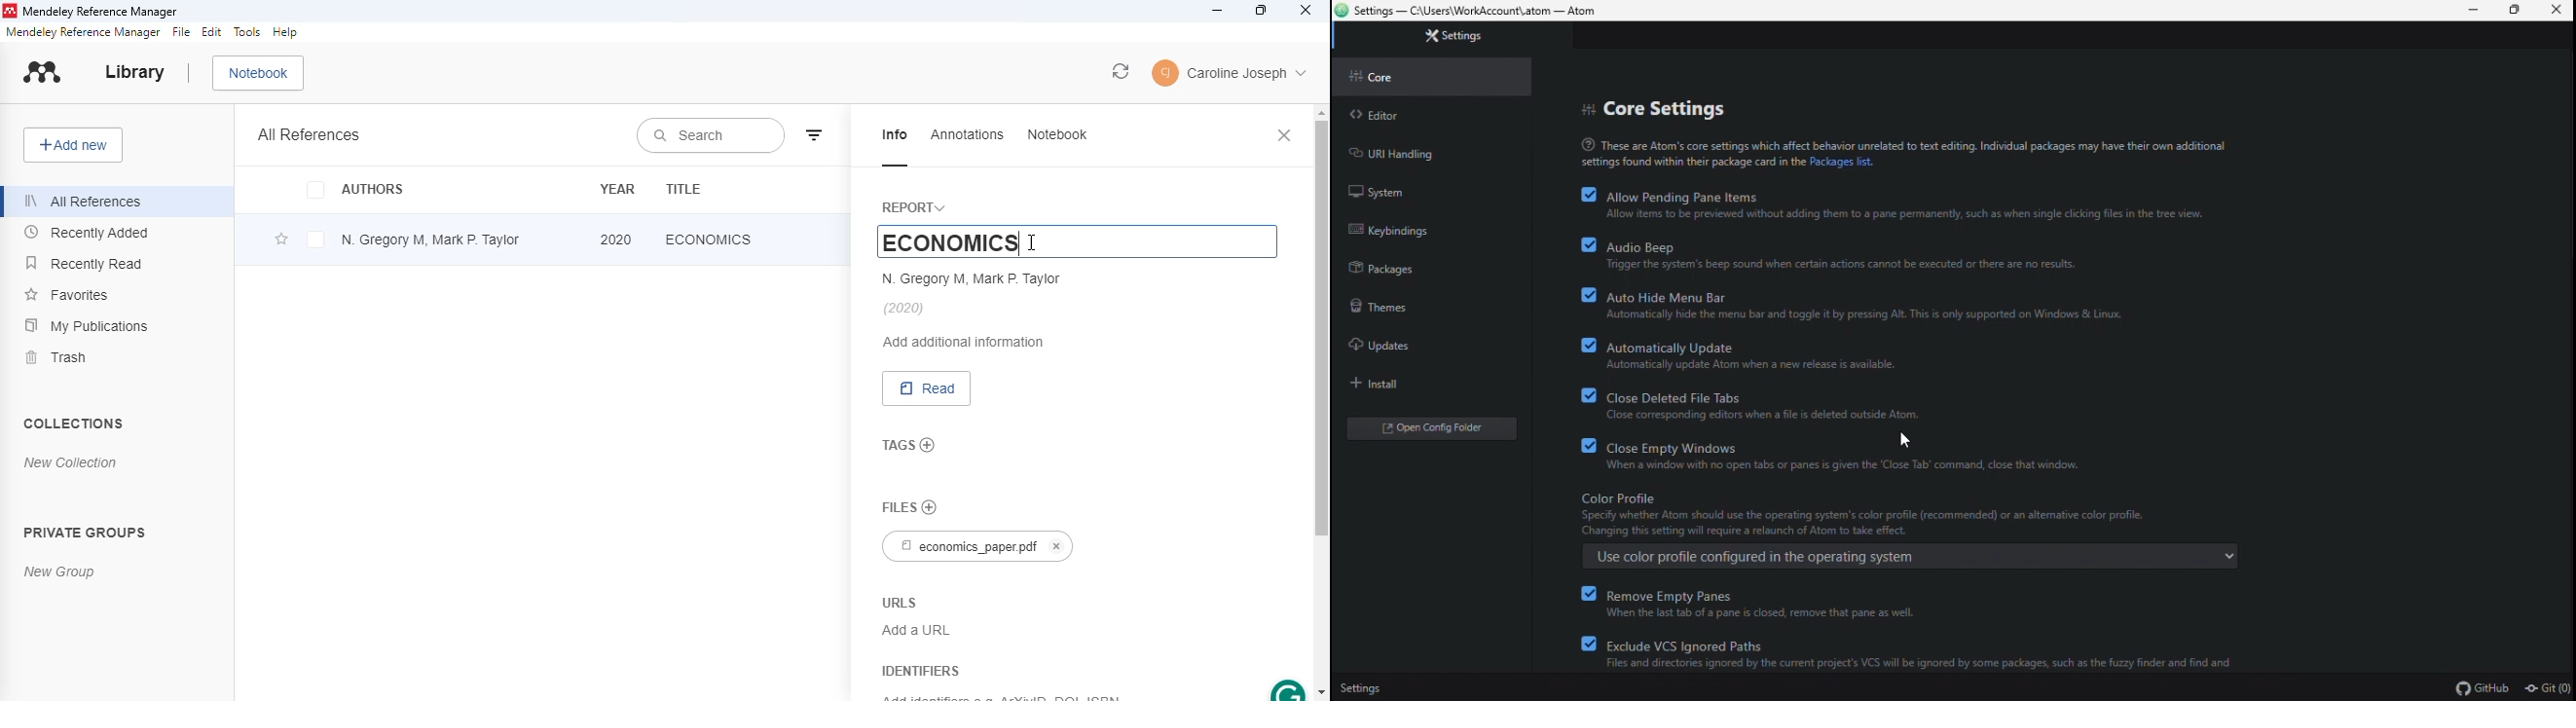 This screenshot has width=2576, height=728. I want to click on typing/editing, so click(1020, 243).